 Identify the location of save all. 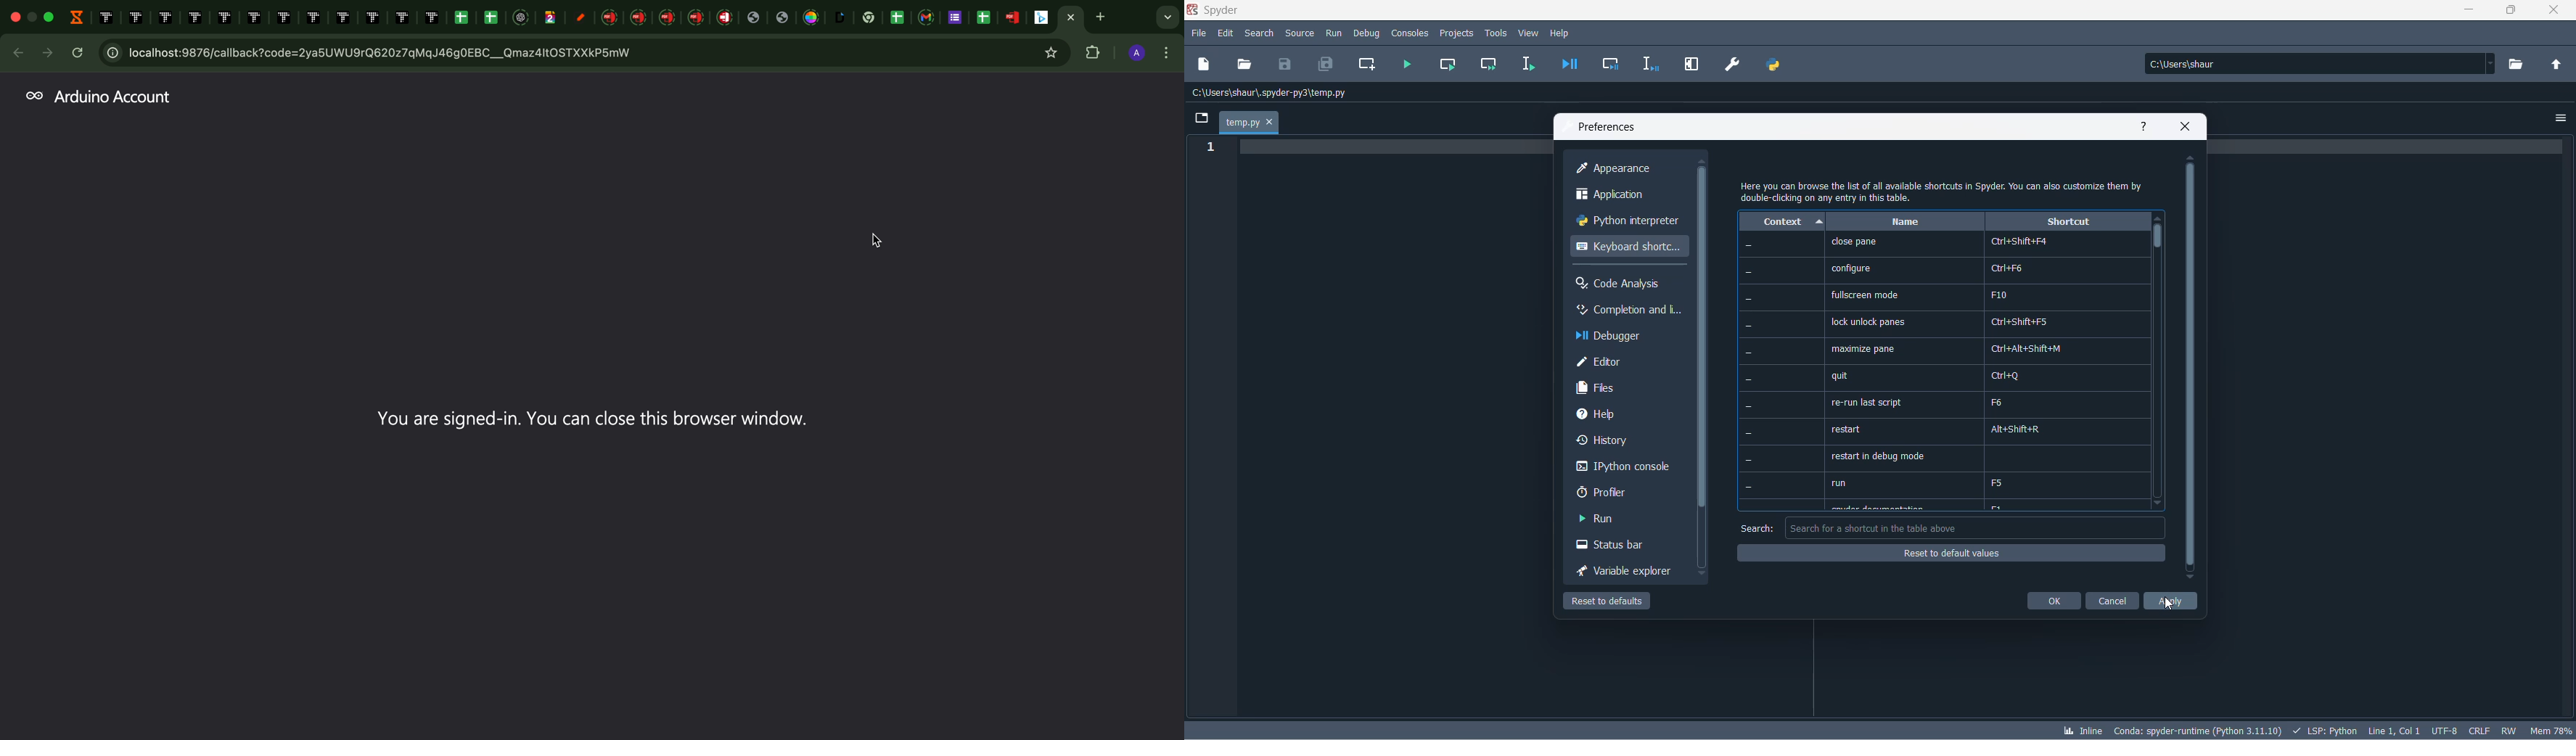
(1324, 65).